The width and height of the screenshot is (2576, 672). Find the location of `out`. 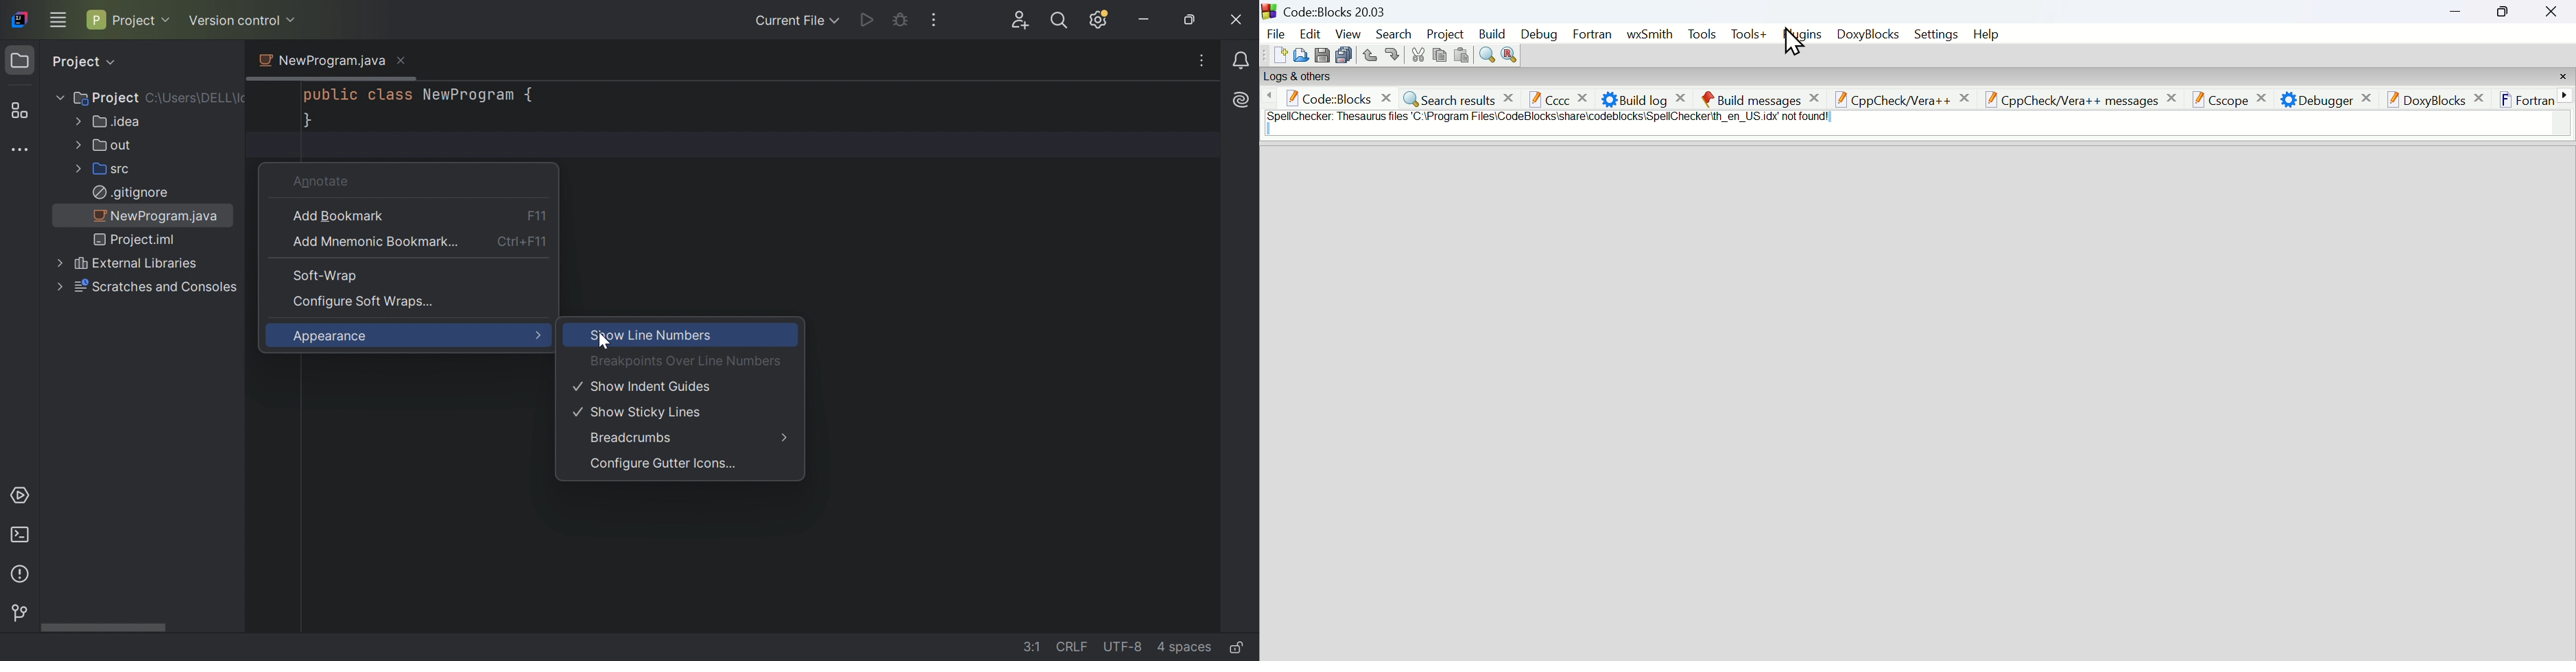

out is located at coordinates (113, 144).